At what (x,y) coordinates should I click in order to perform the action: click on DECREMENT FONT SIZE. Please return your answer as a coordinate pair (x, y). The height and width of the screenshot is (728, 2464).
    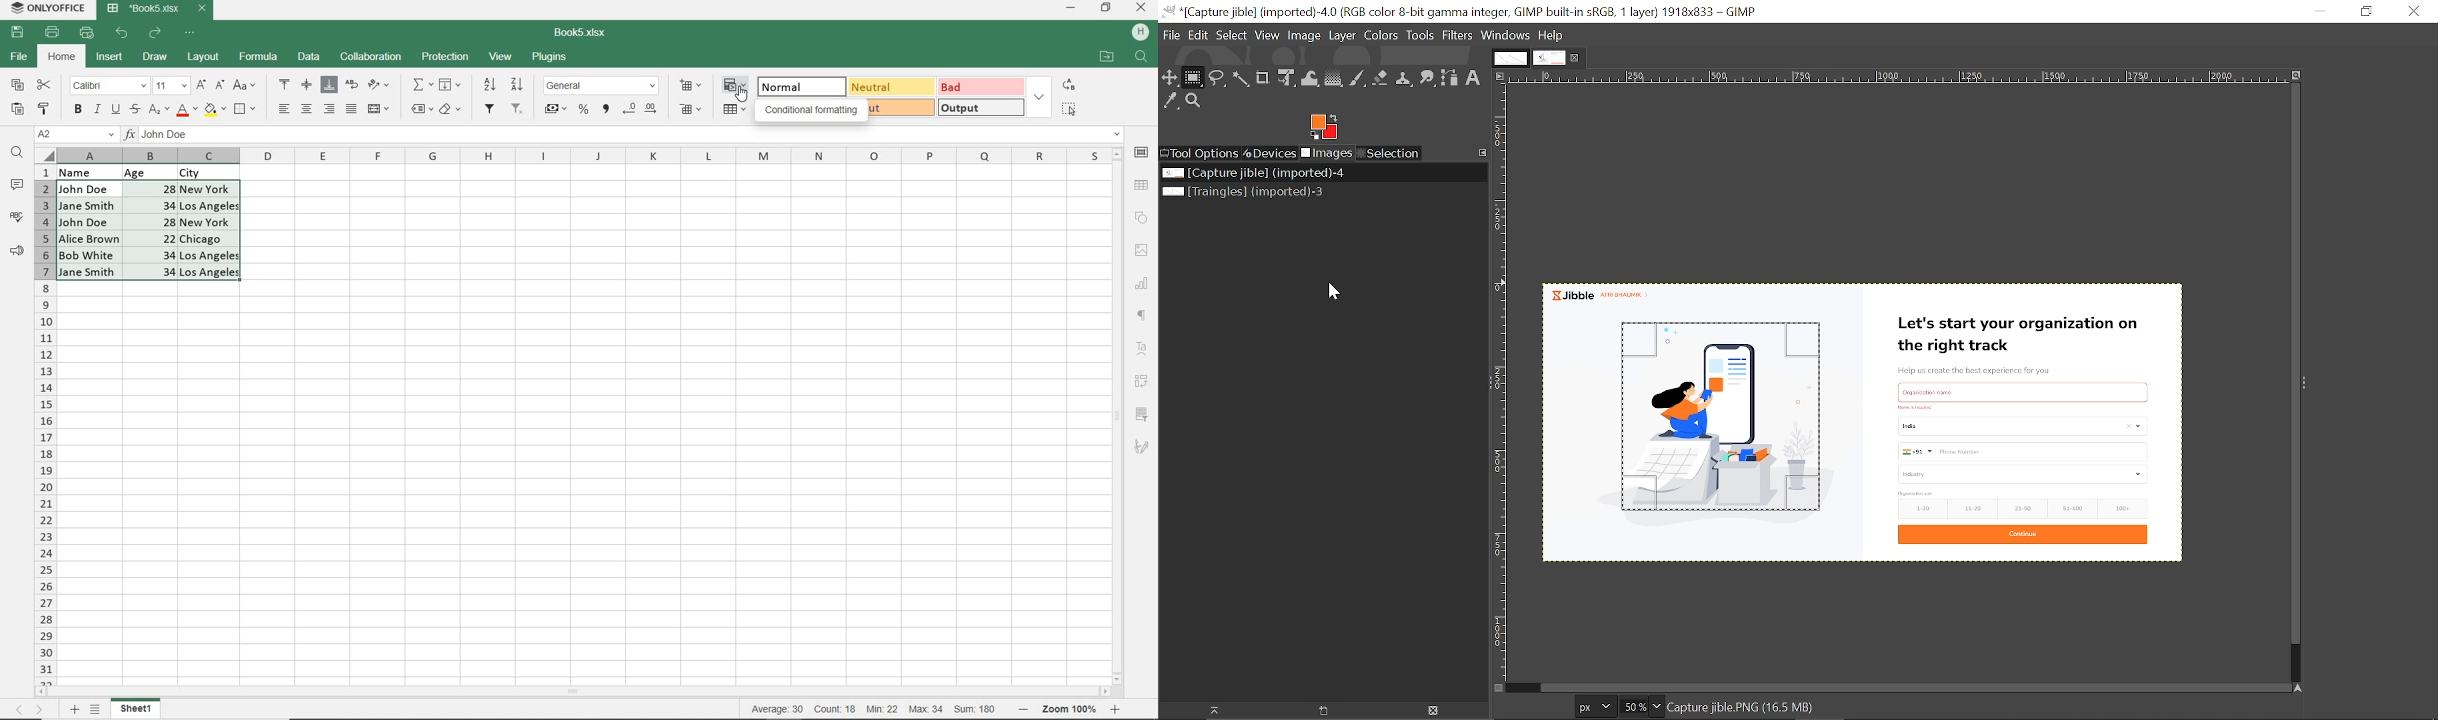
    Looking at the image, I should click on (220, 84).